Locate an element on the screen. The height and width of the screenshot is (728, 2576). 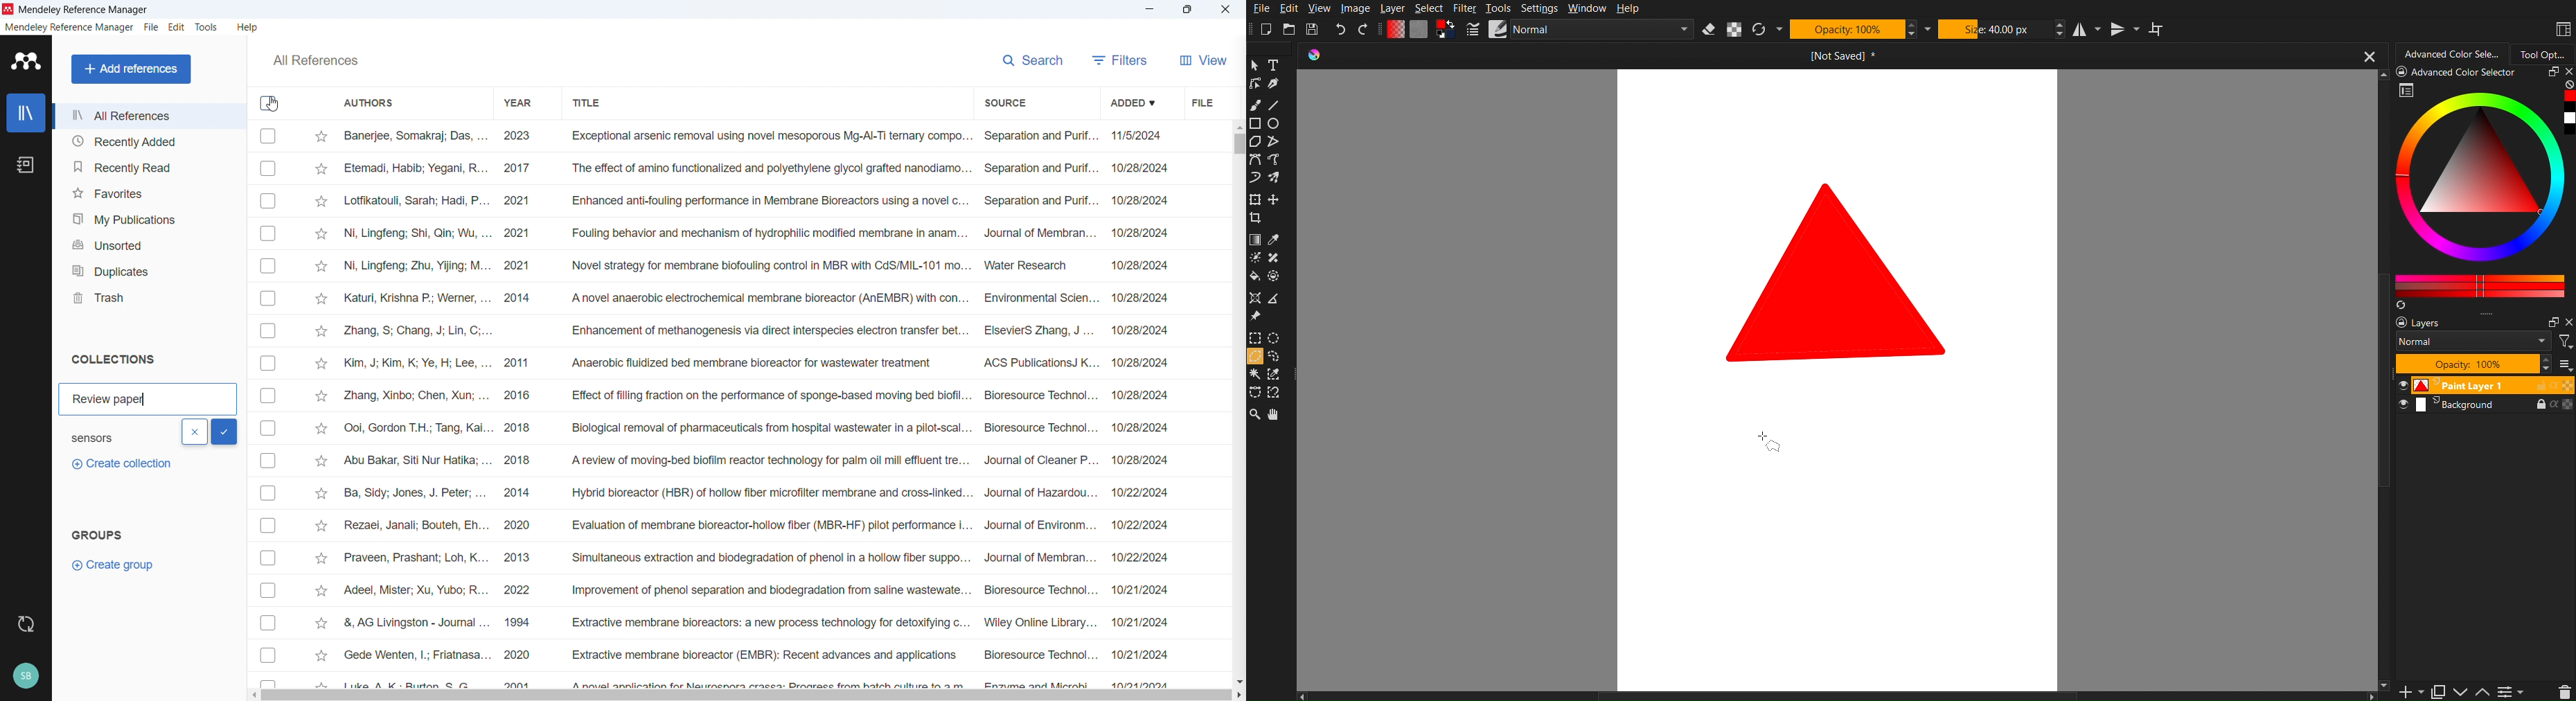
Star mark respective publication is located at coordinates (322, 267).